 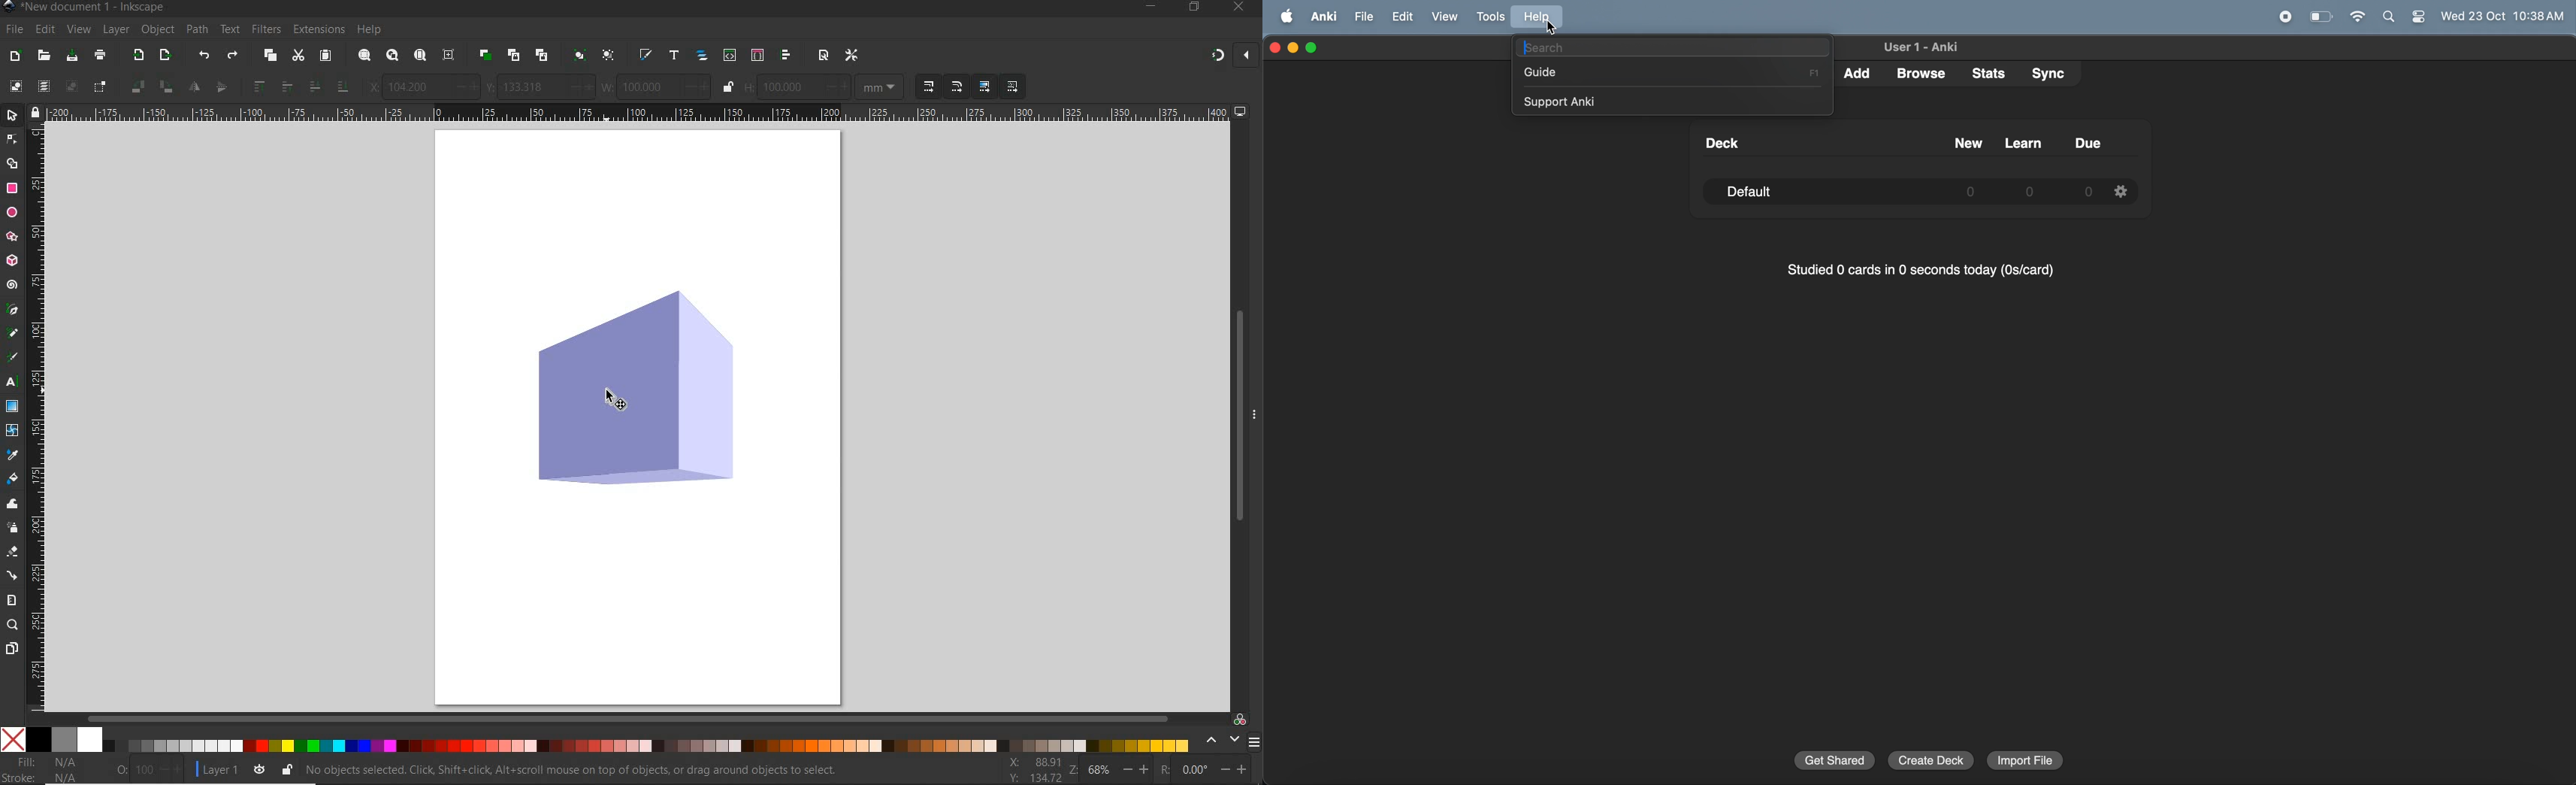 I want to click on apple menu, so click(x=1283, y=16).